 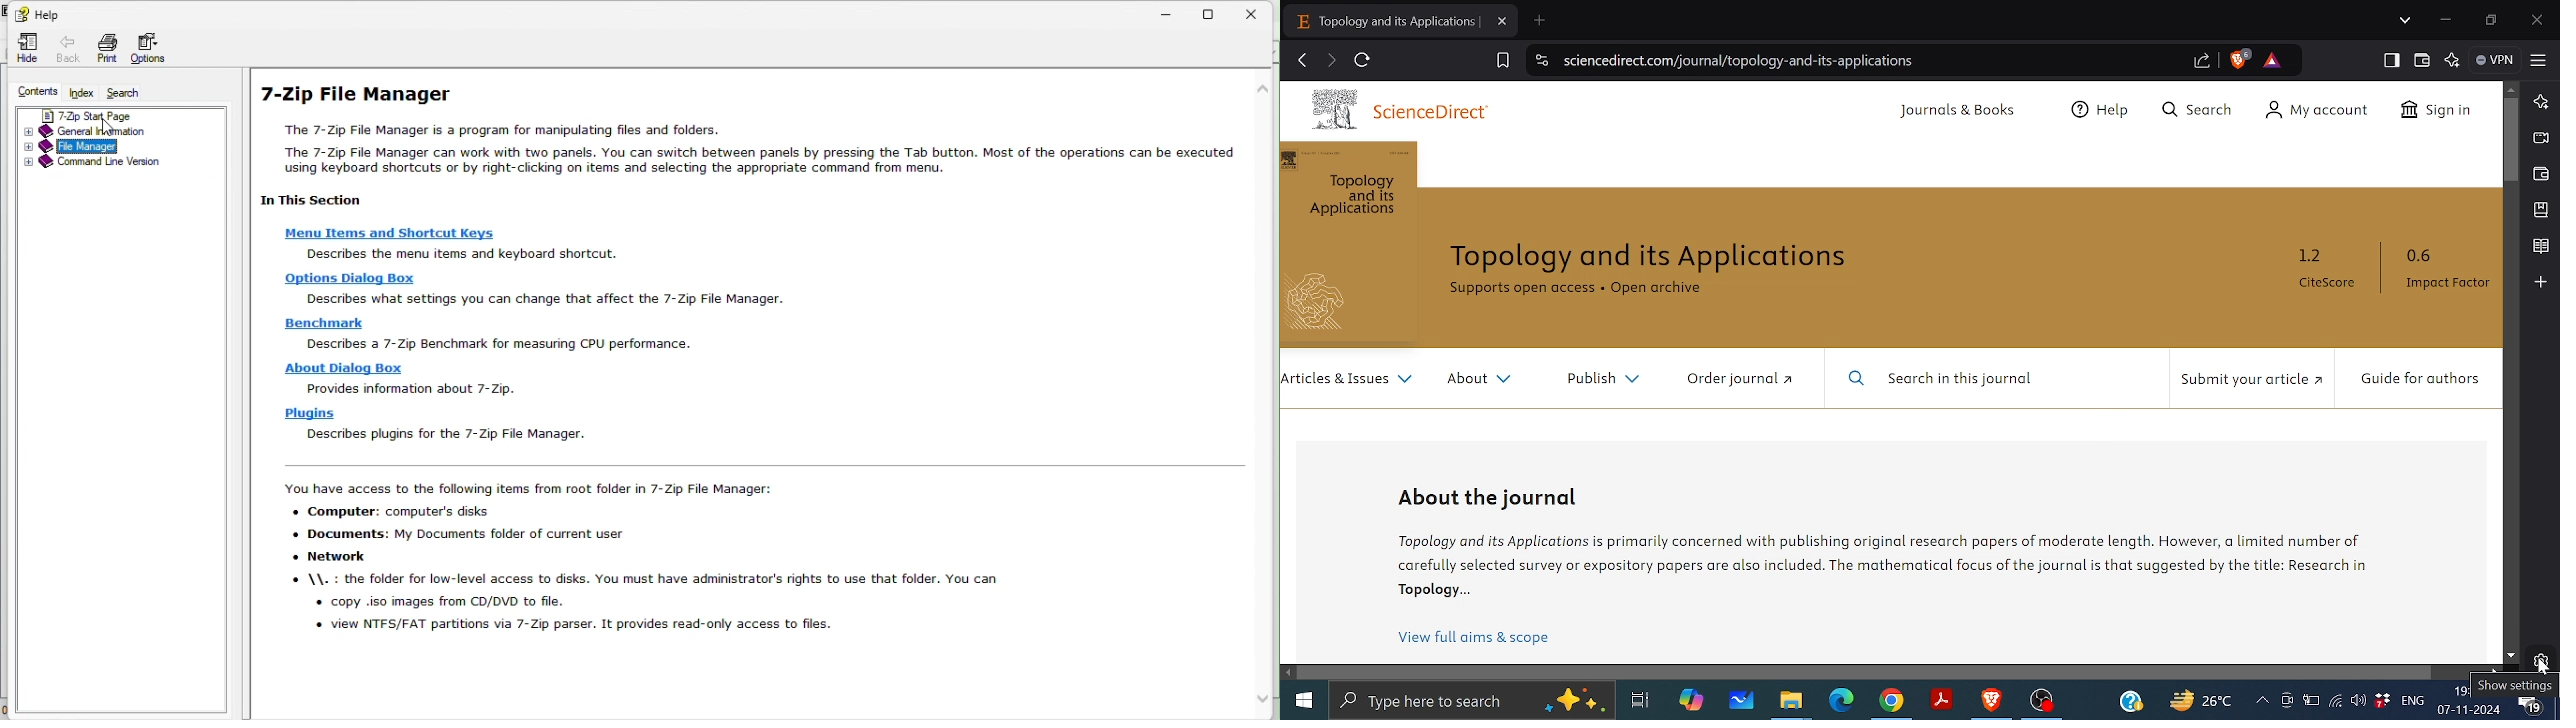 What do you see at coordinates (309, 413) in the screenshot?
I see `plugins` at bounding box center [309, 413].